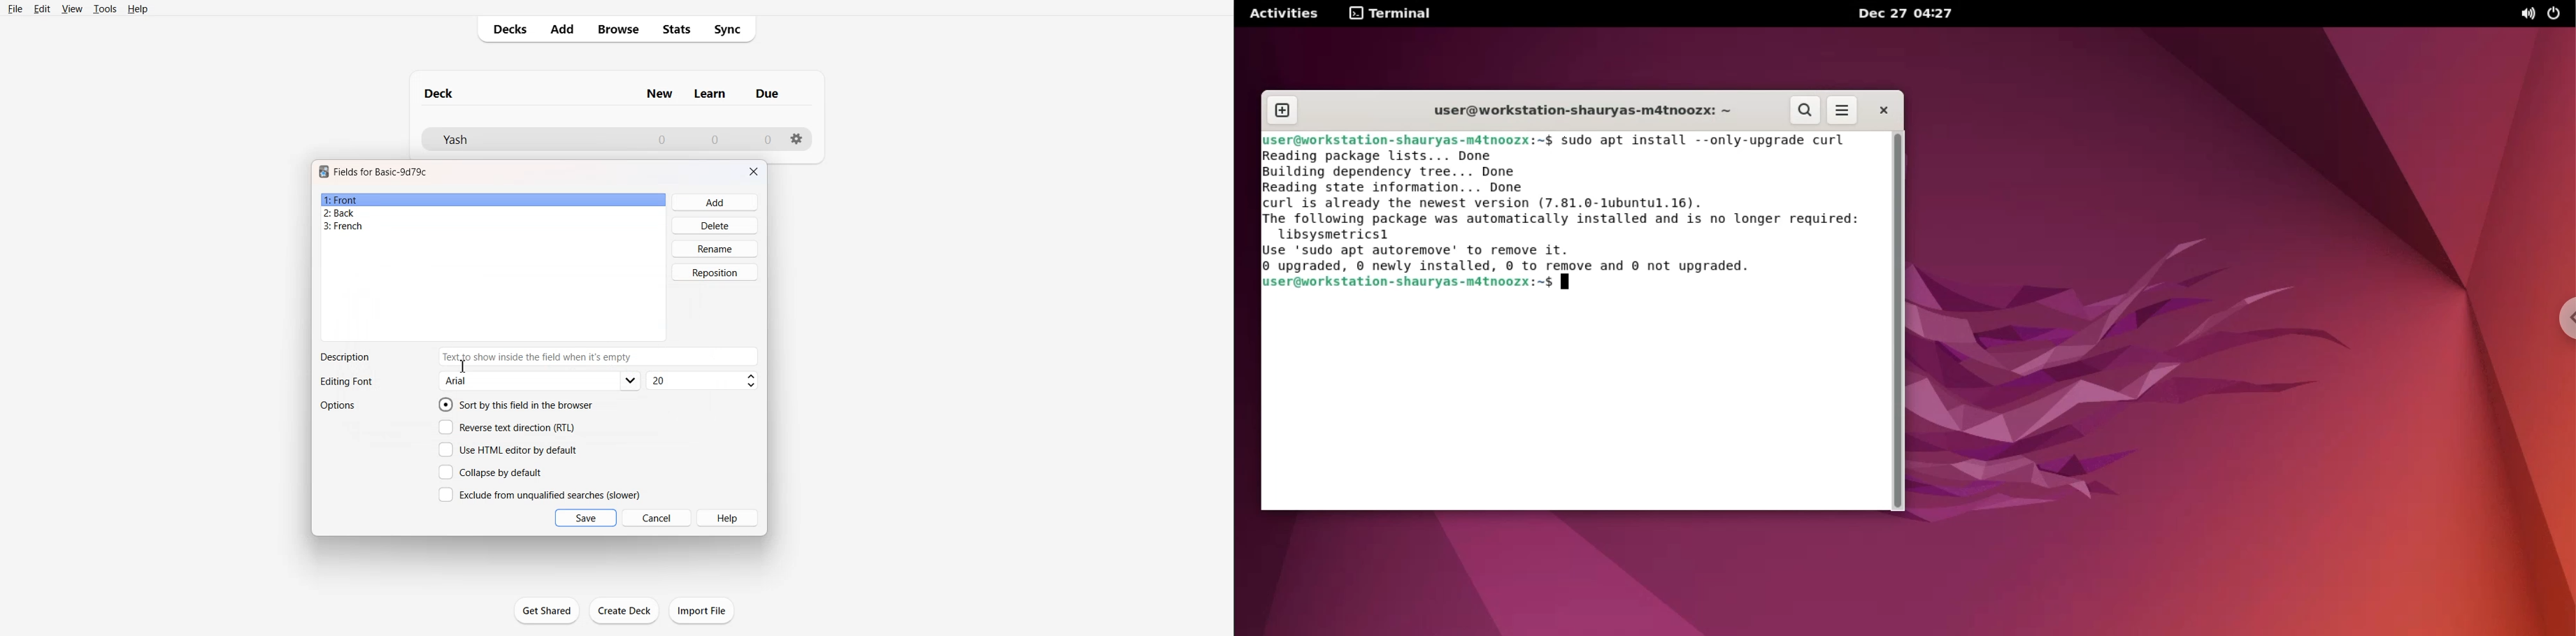 The image size is (2576, 644). Describe the element at coordinates (1408, 140) in the screenshot. I see `user@workstation-shauryas-m4tnoozx:-$` at that location.